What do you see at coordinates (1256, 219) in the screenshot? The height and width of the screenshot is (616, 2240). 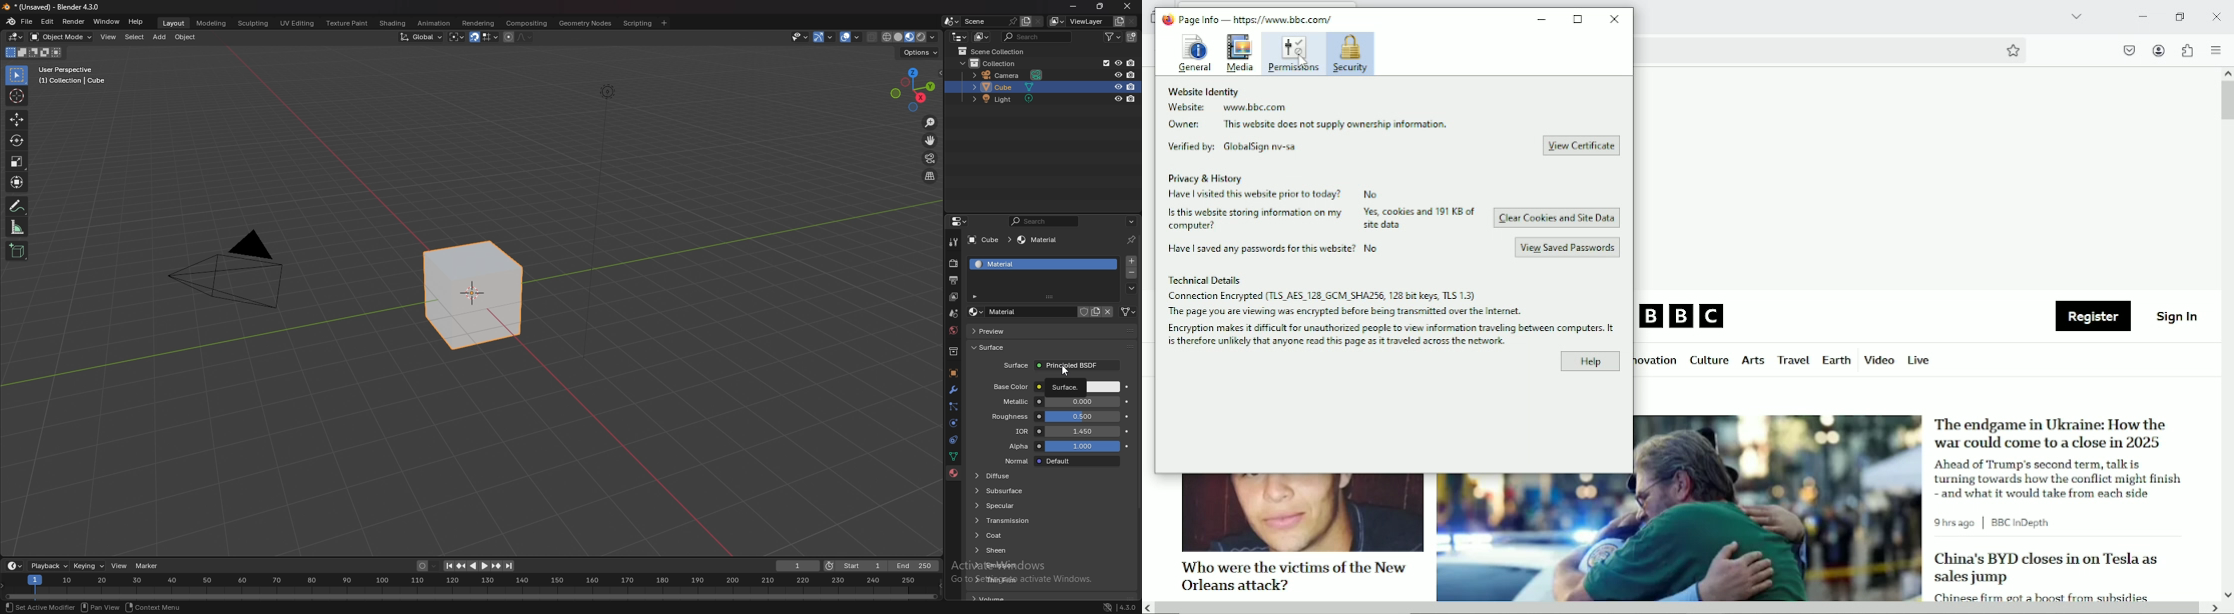 I see `Is this website storing information on my computer?` at bounding box center [1256, 219].